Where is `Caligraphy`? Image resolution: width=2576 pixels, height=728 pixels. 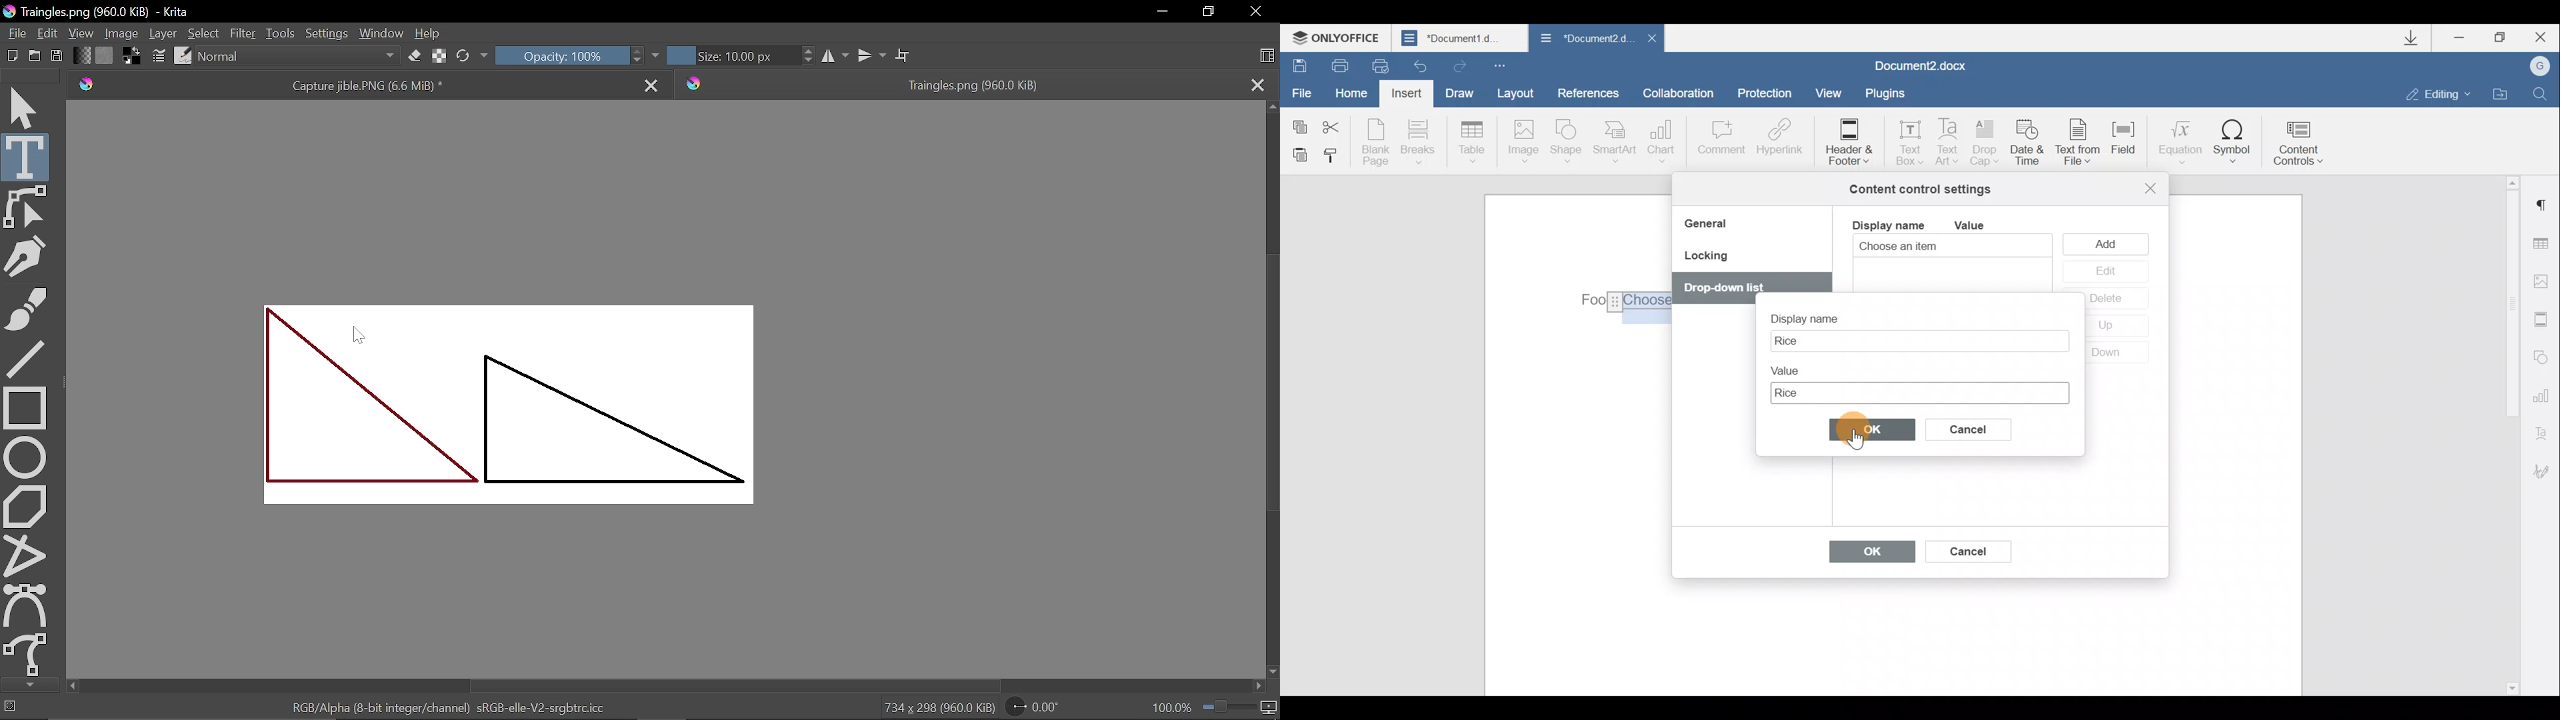
Caligraphy is located at coordinates (28, 255).